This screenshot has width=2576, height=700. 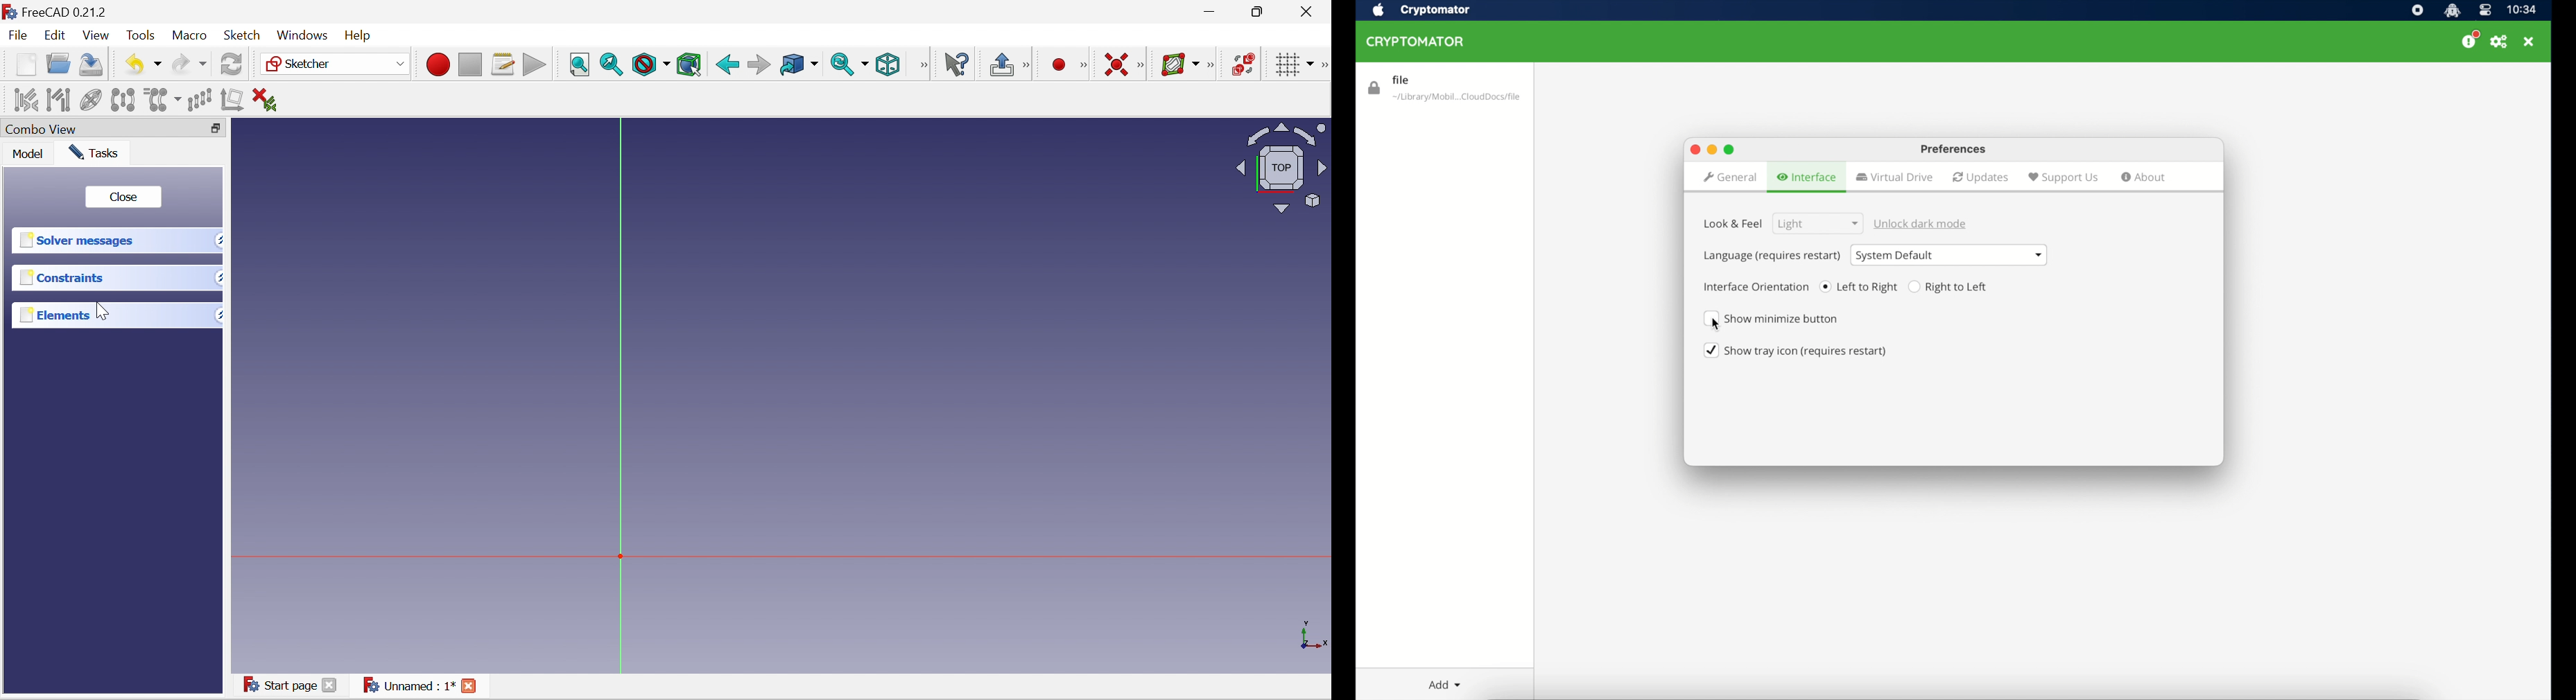 I want to click on Clone, so click(x=160, y=101).